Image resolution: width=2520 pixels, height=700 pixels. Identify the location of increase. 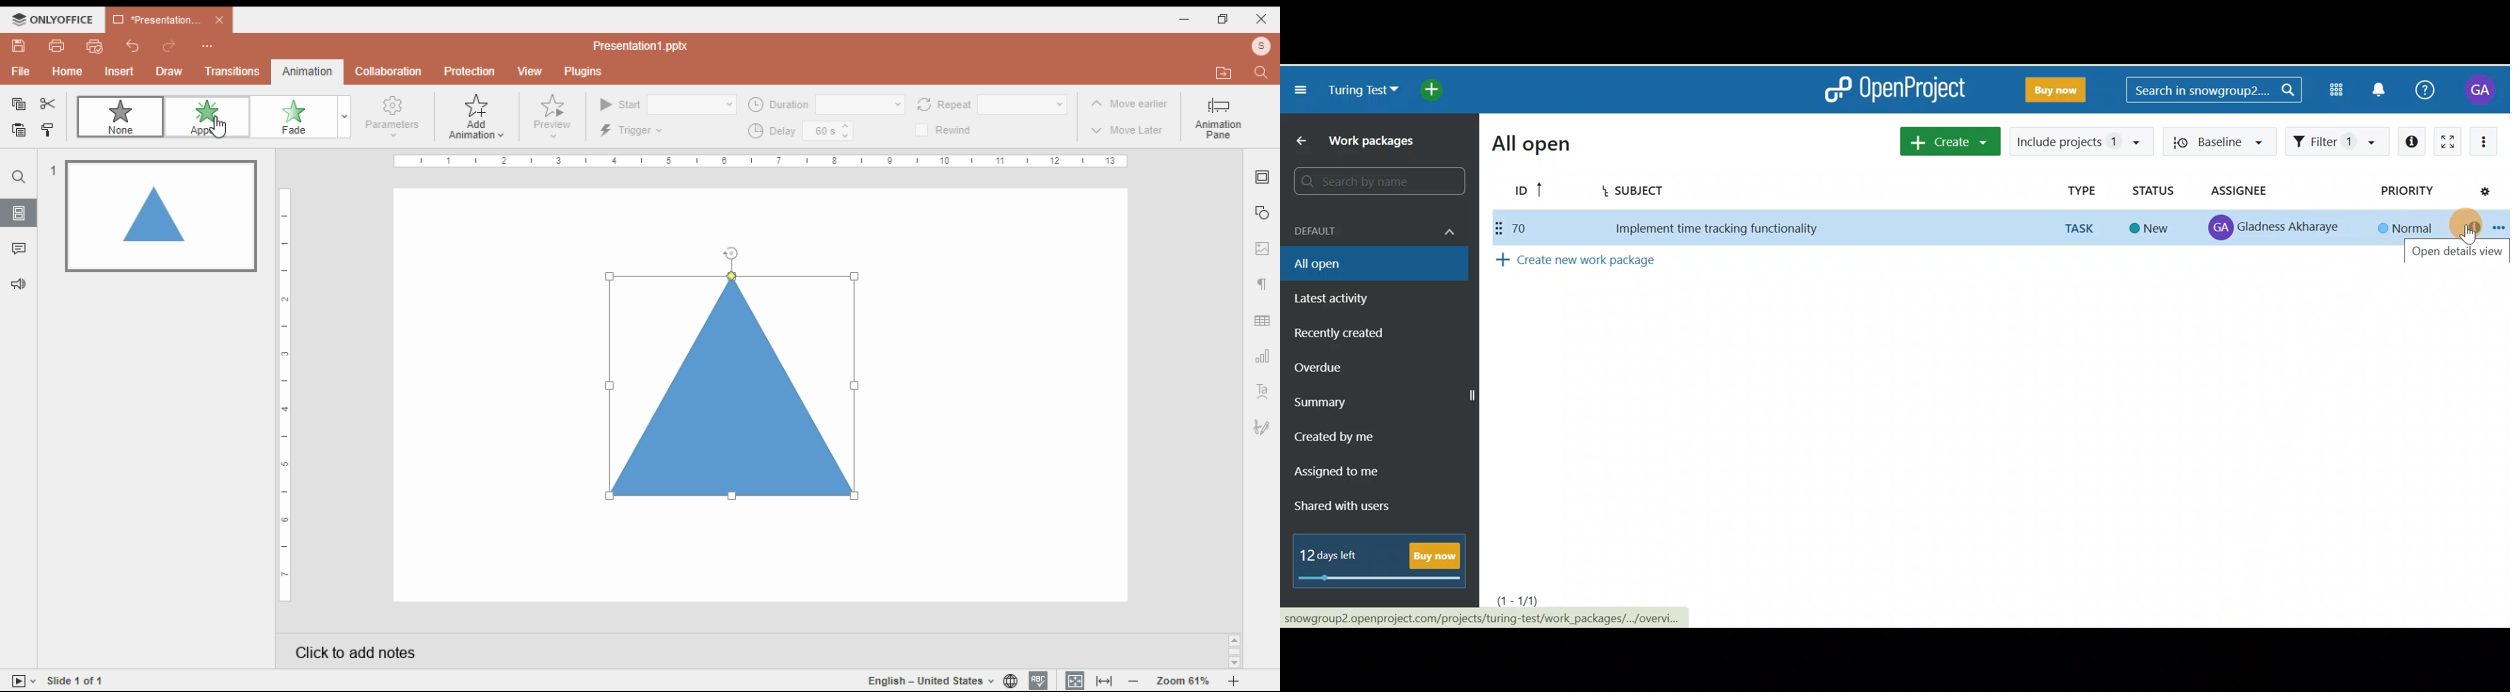
(847, 125).